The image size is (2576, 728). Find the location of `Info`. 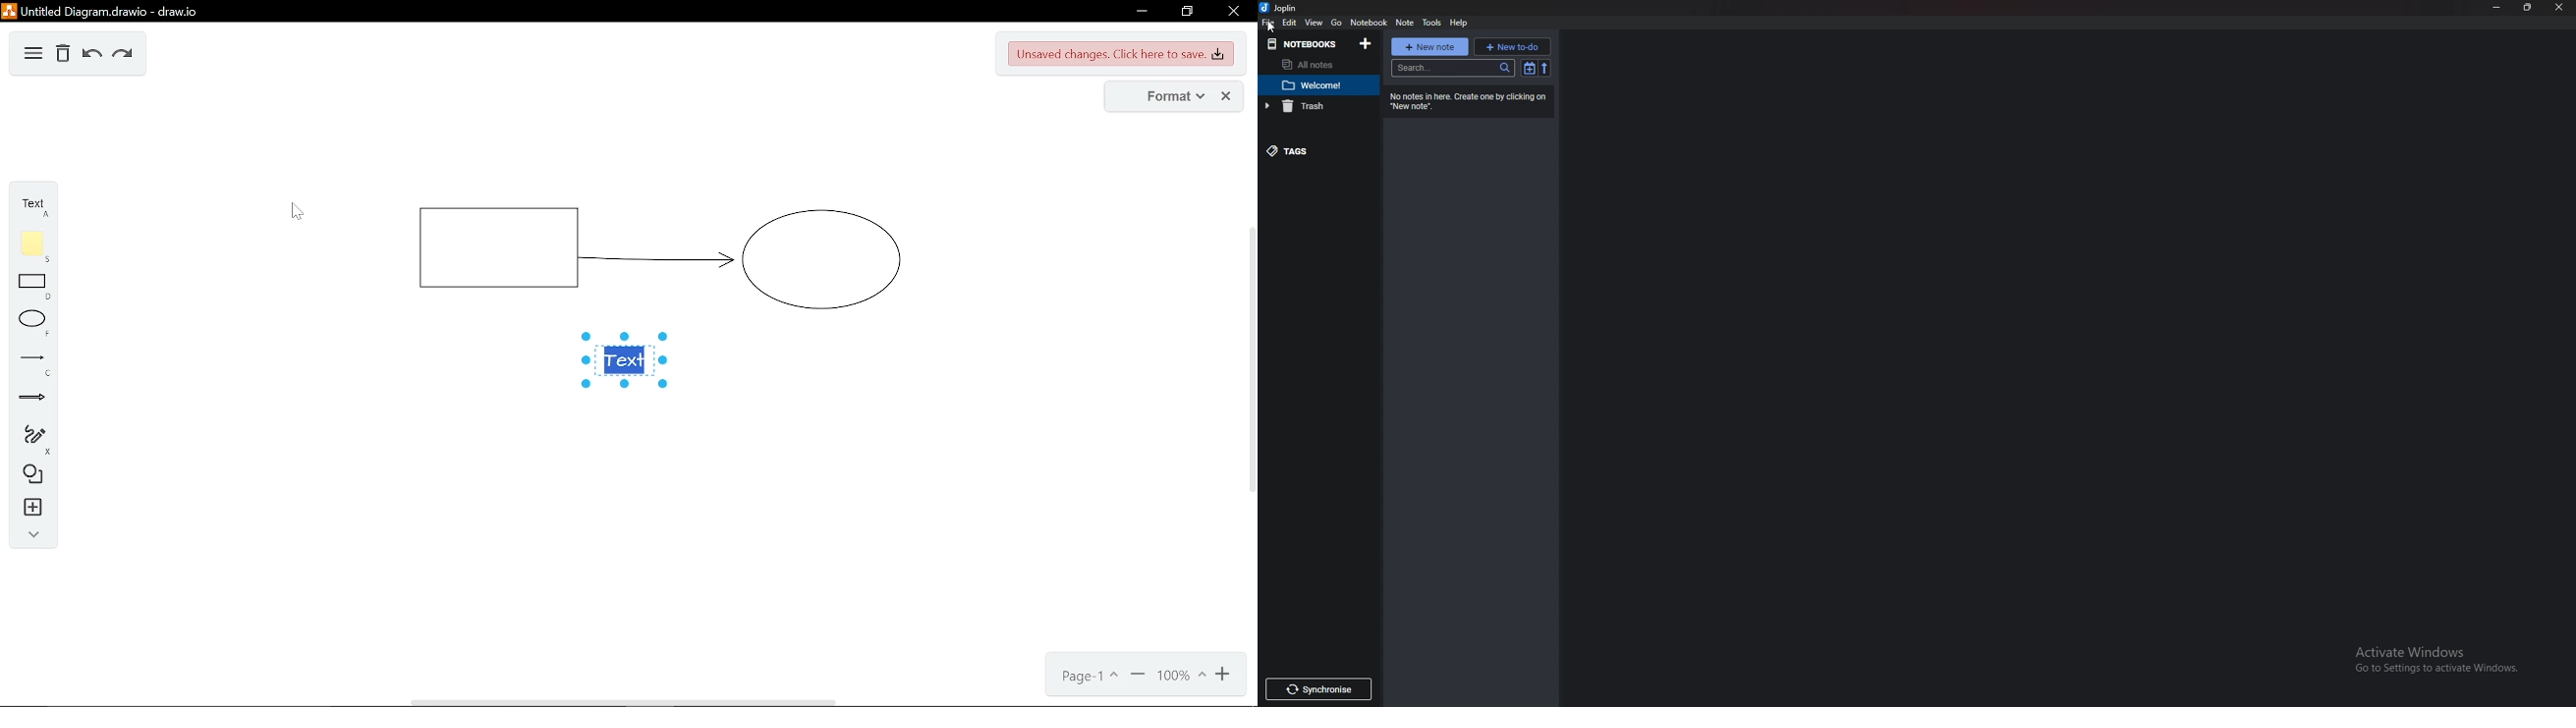

Info is located at coordinates (1468, 100).